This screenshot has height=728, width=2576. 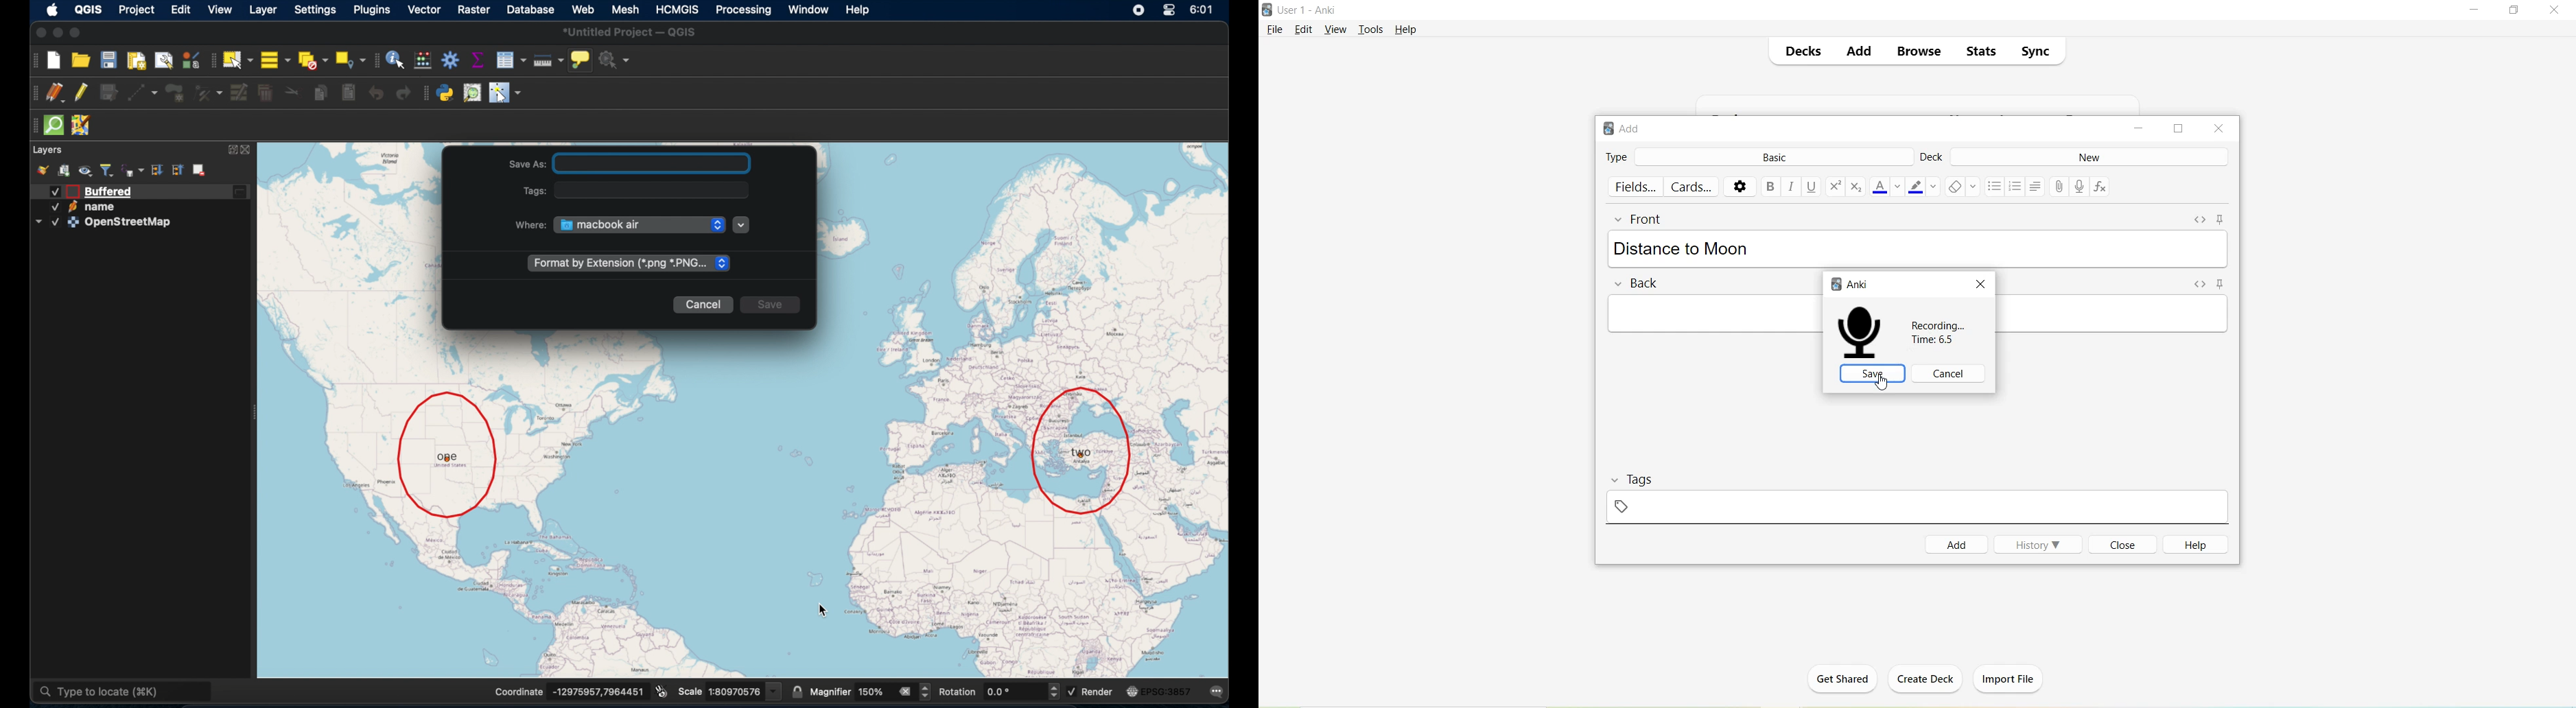 What do you see at coordinates (55, 191) in the screenshot?
I see `Checked checkbox` at bounding box center [55, 191].